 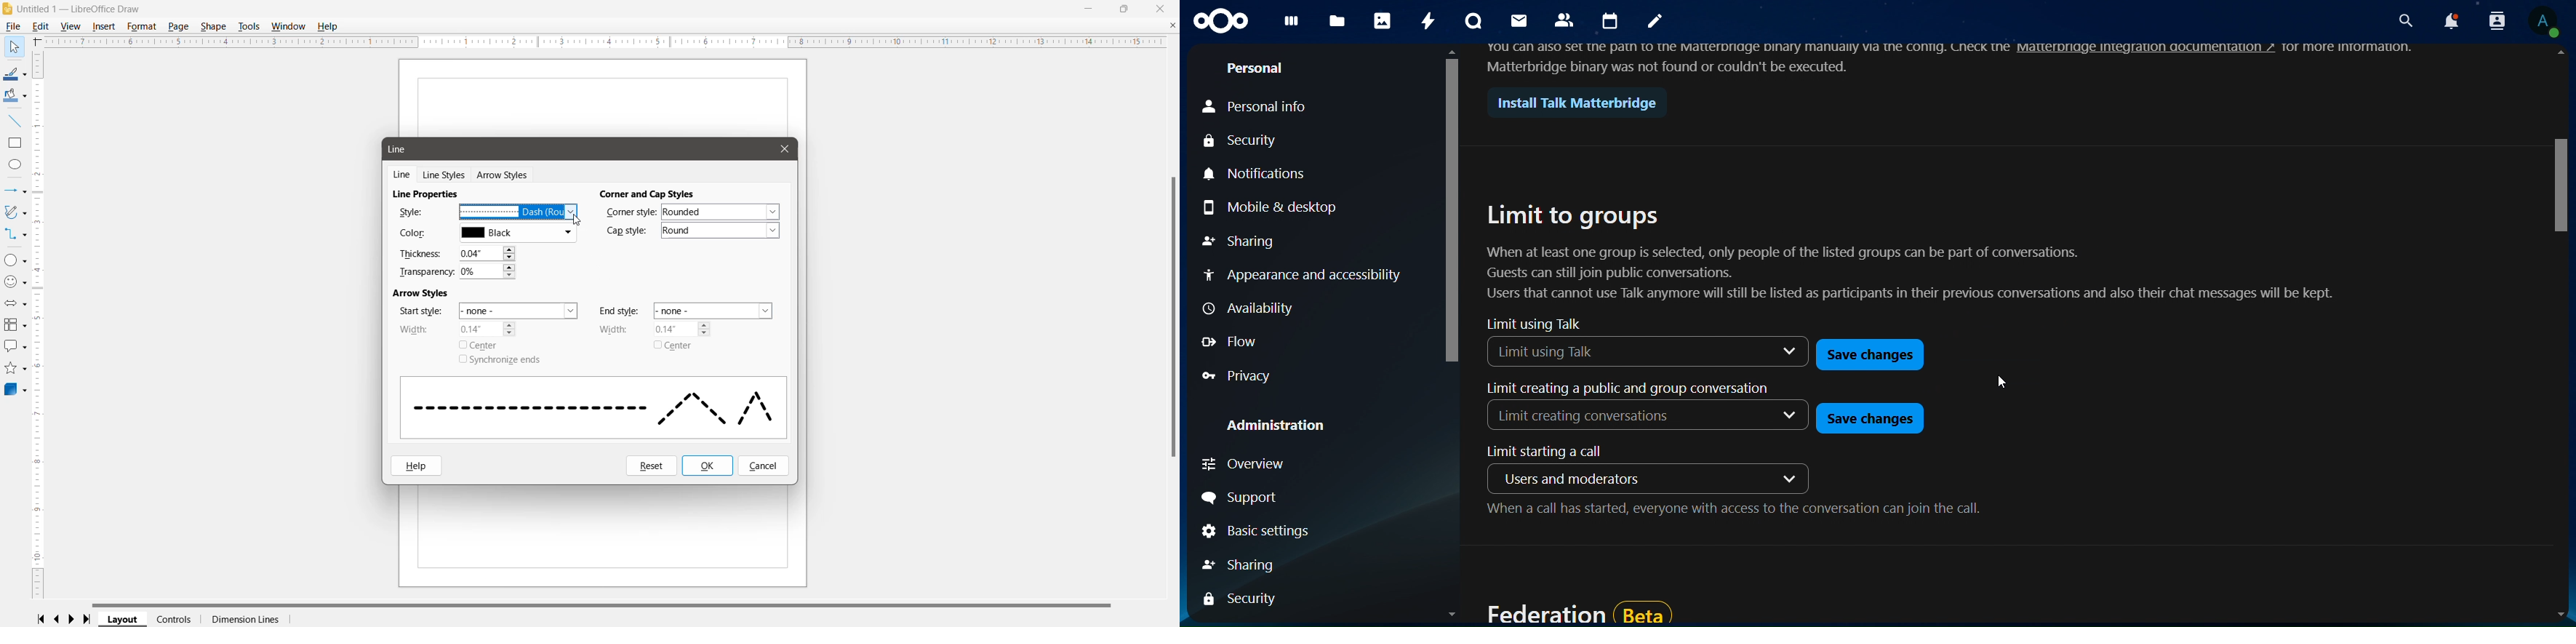 I want to click on limit starting a call, so click(x=1554, y=452).